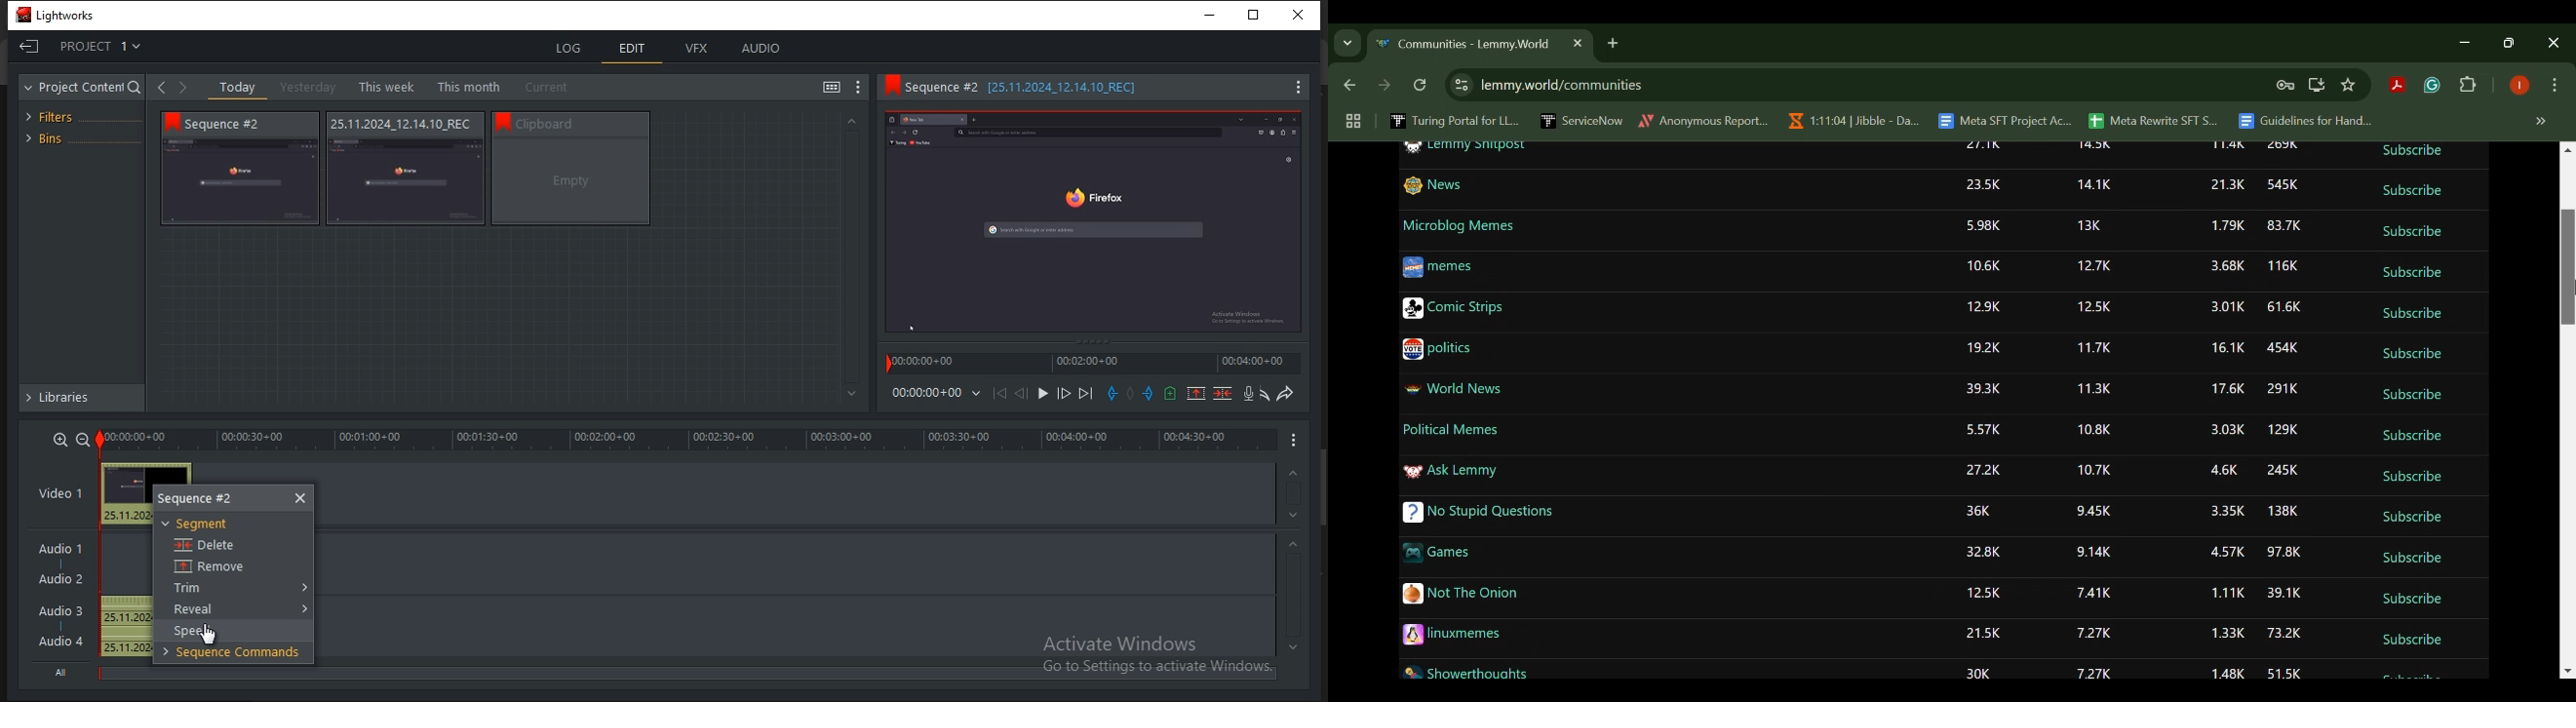 This screenshot has height=728, width=2576. What do you see at coordinates (1088, 394) in the screenshot?
I see `move forward` at bounding box center [1088, 394].